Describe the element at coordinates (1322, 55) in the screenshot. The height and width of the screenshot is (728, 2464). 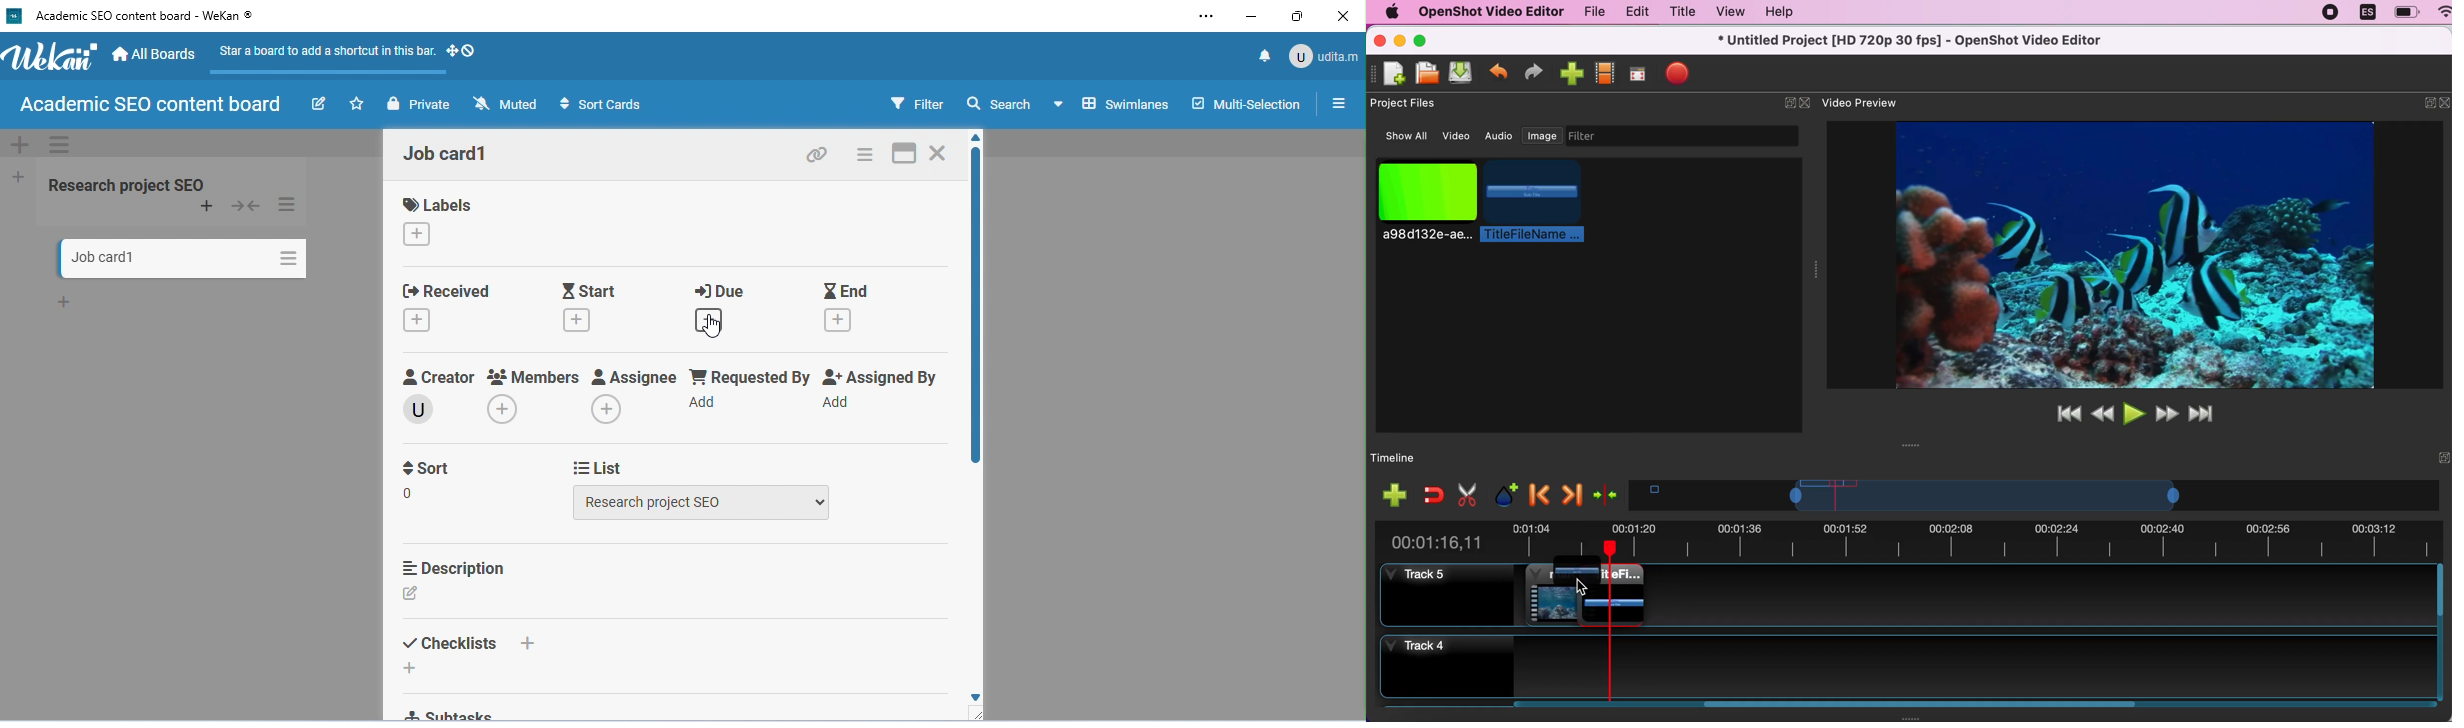
I see `admin: udita m` at that location.